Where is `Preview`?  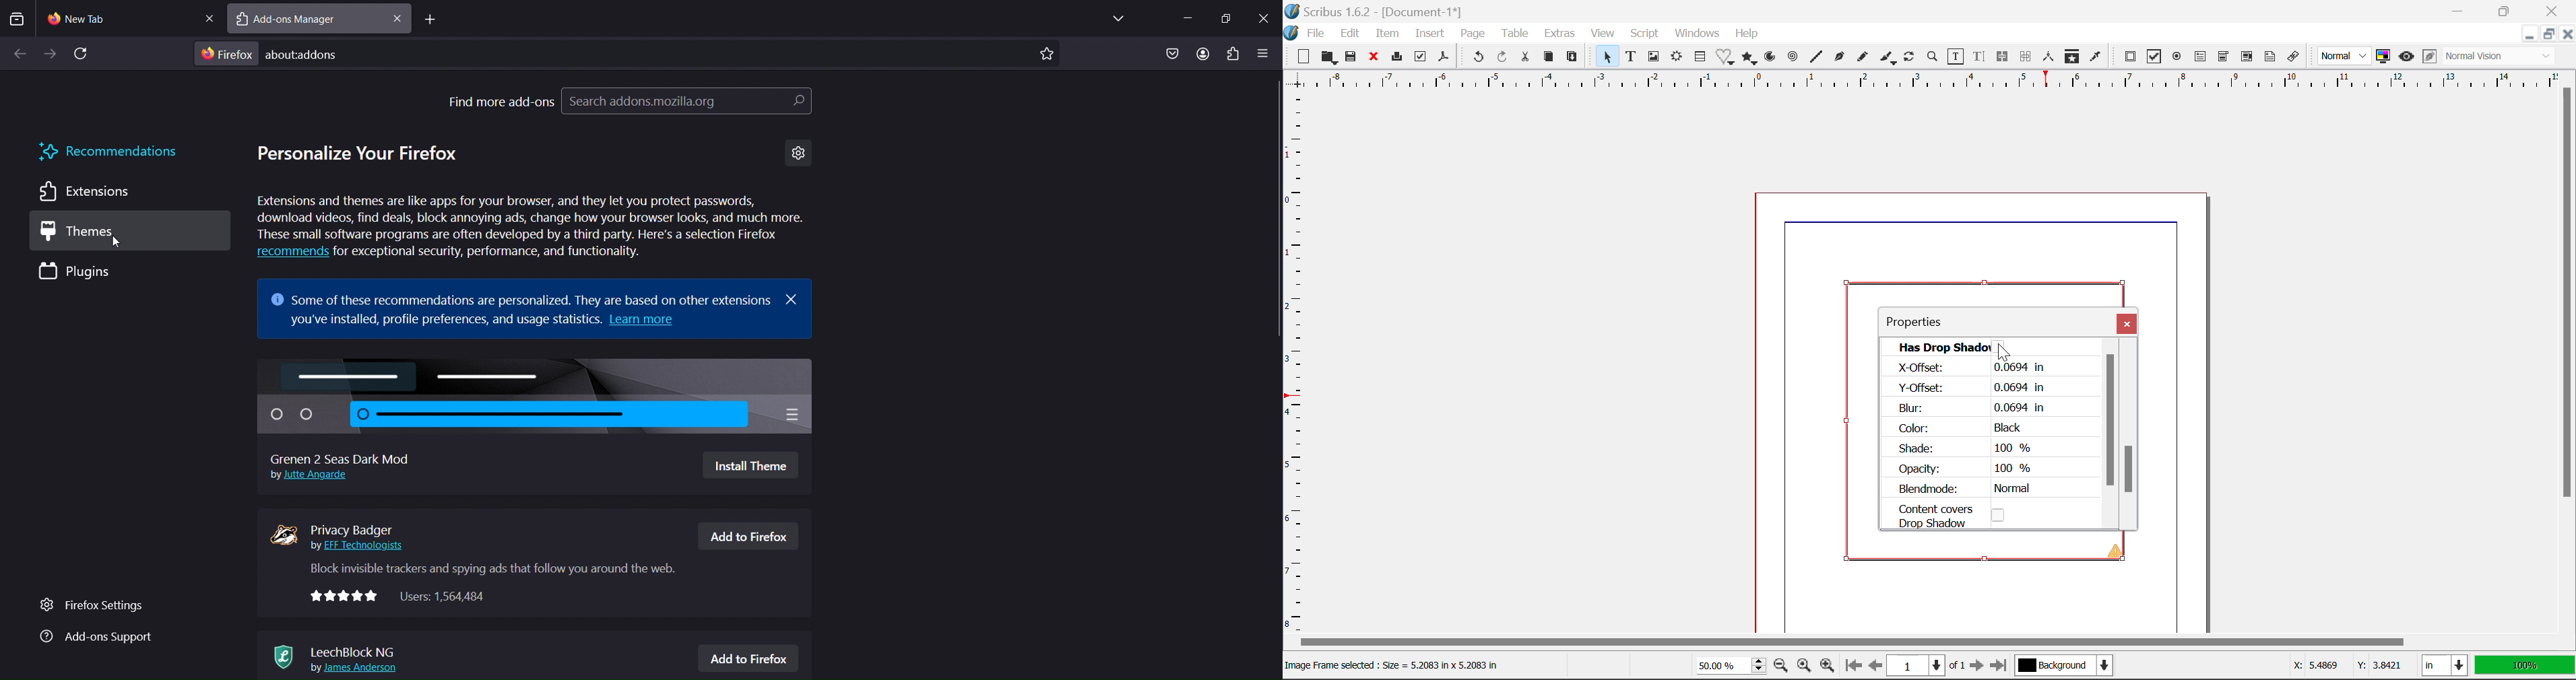 Preview is located at coordinates (2406, 55).